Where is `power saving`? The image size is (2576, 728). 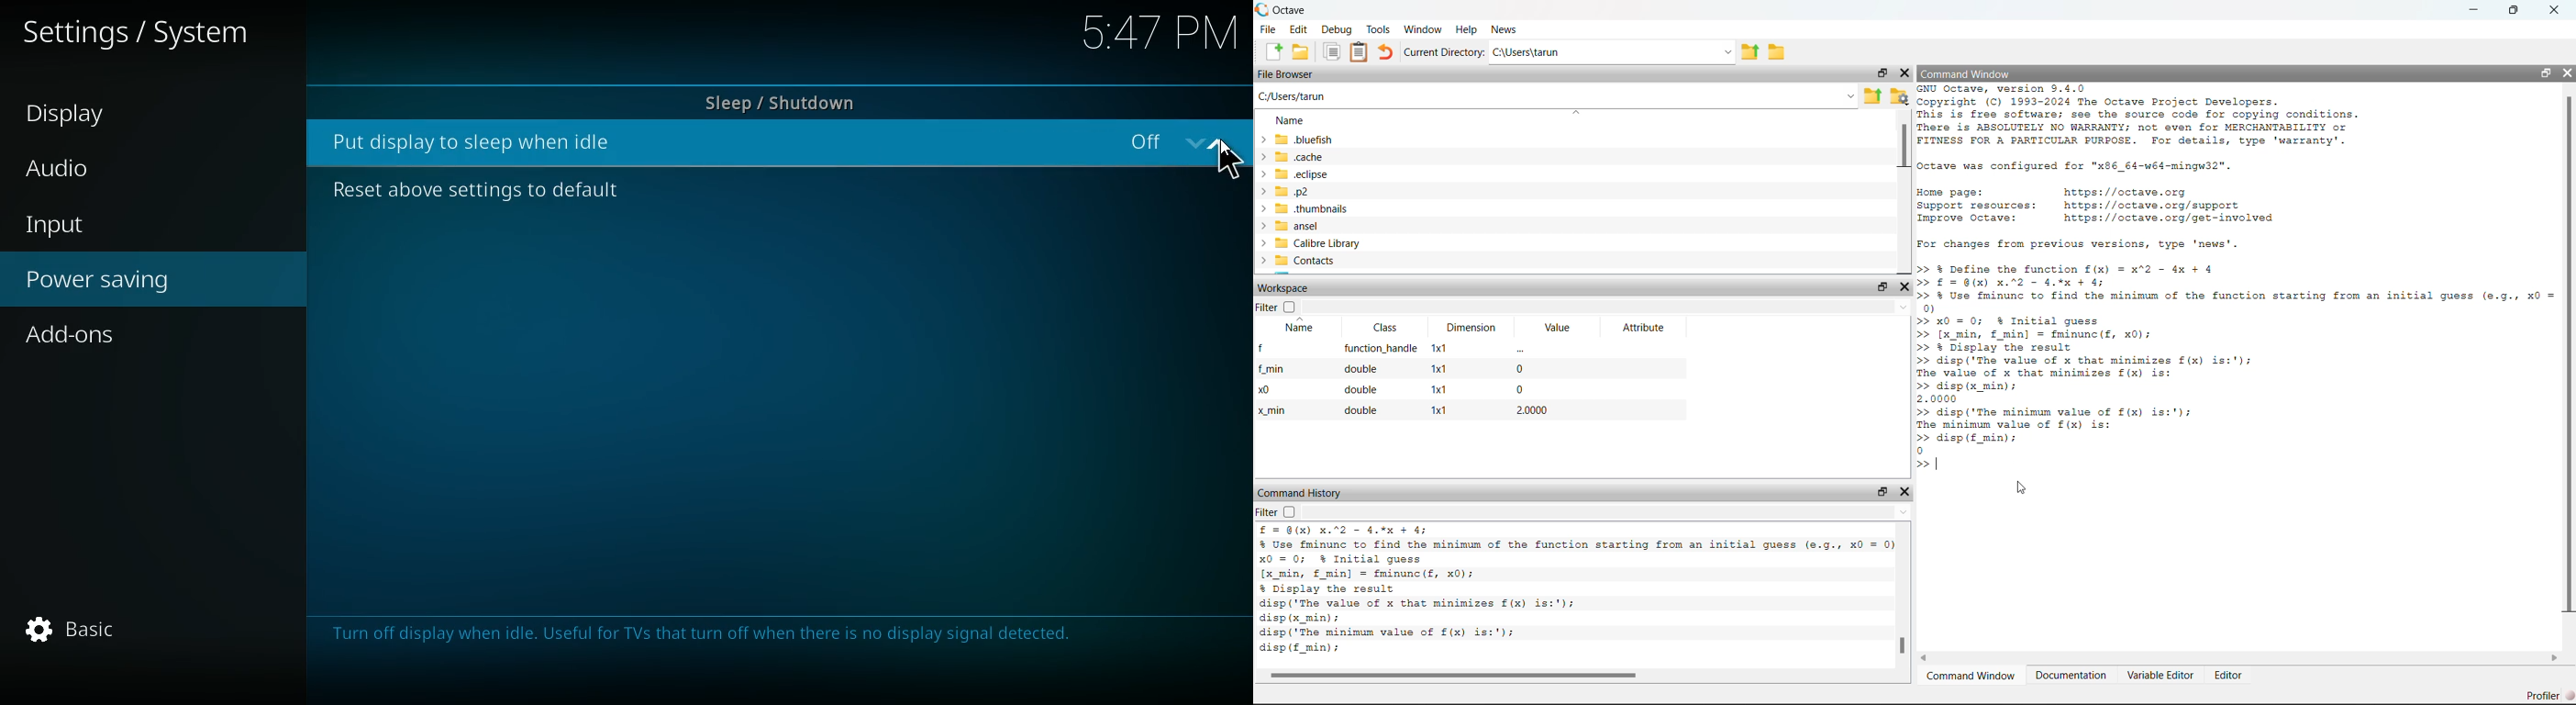 power saving is located at coordinates (152, 283).